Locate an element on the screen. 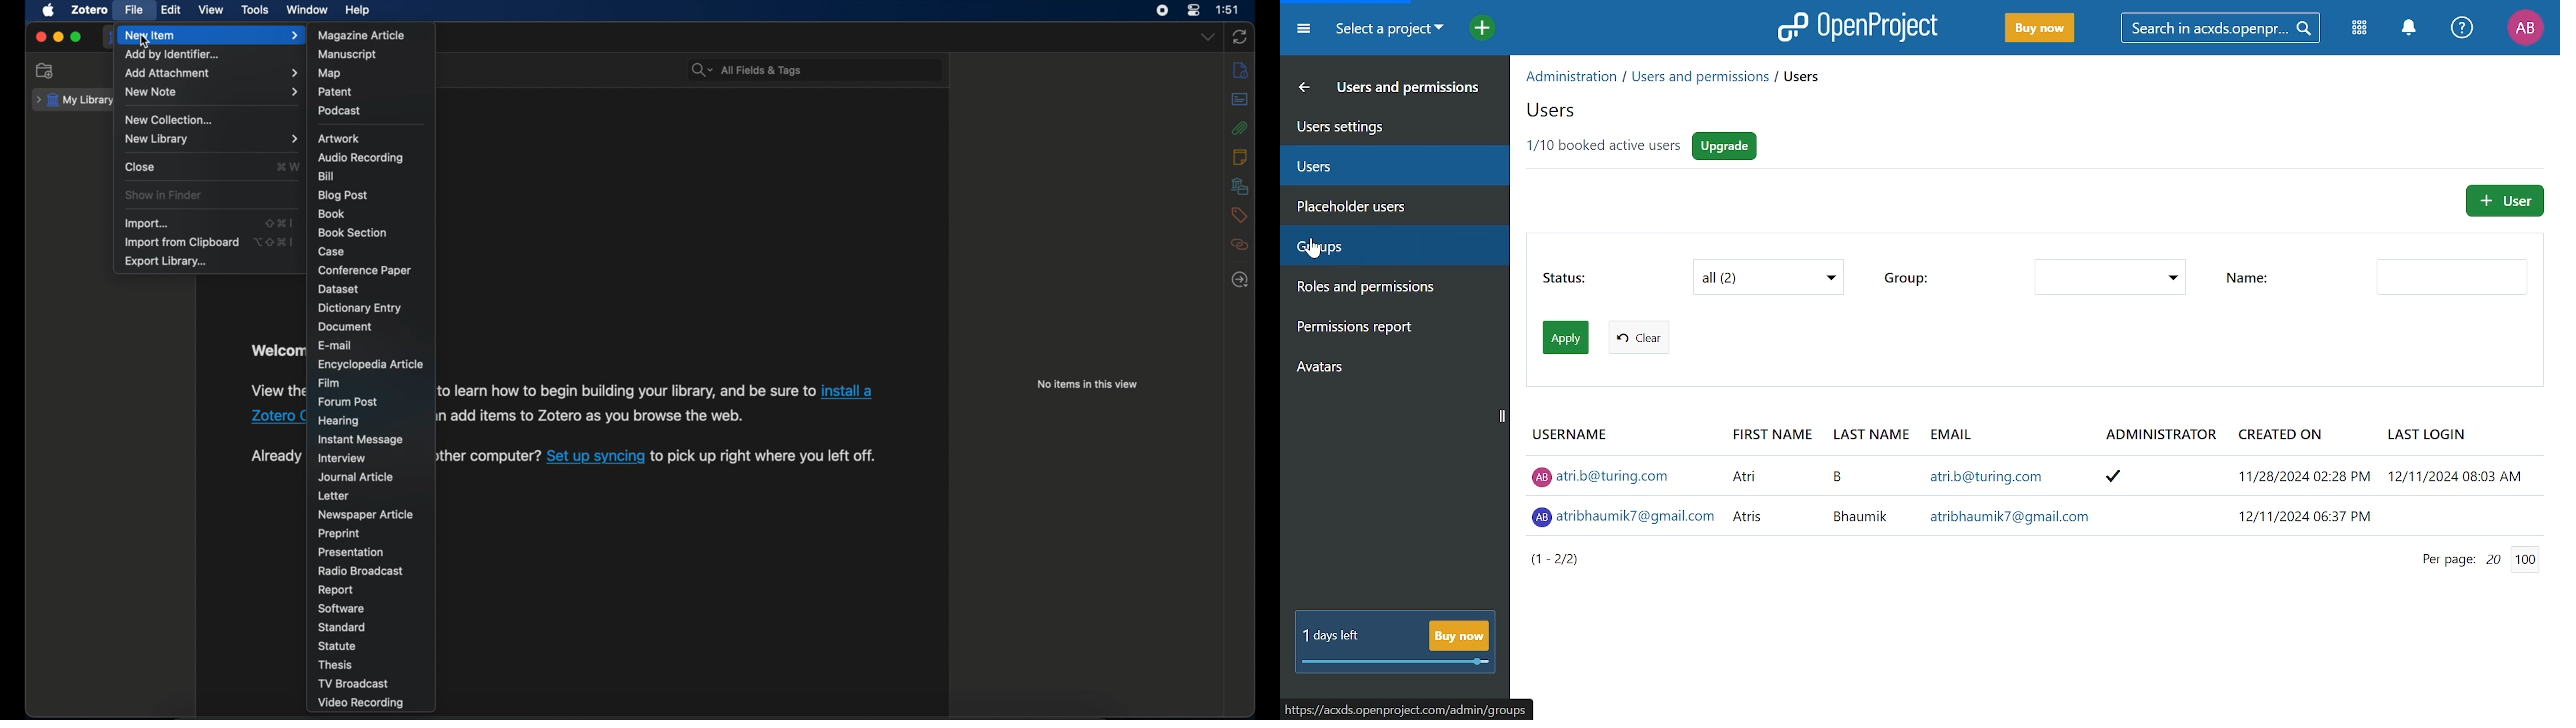  other computer? is located at coordinates (489, 456).